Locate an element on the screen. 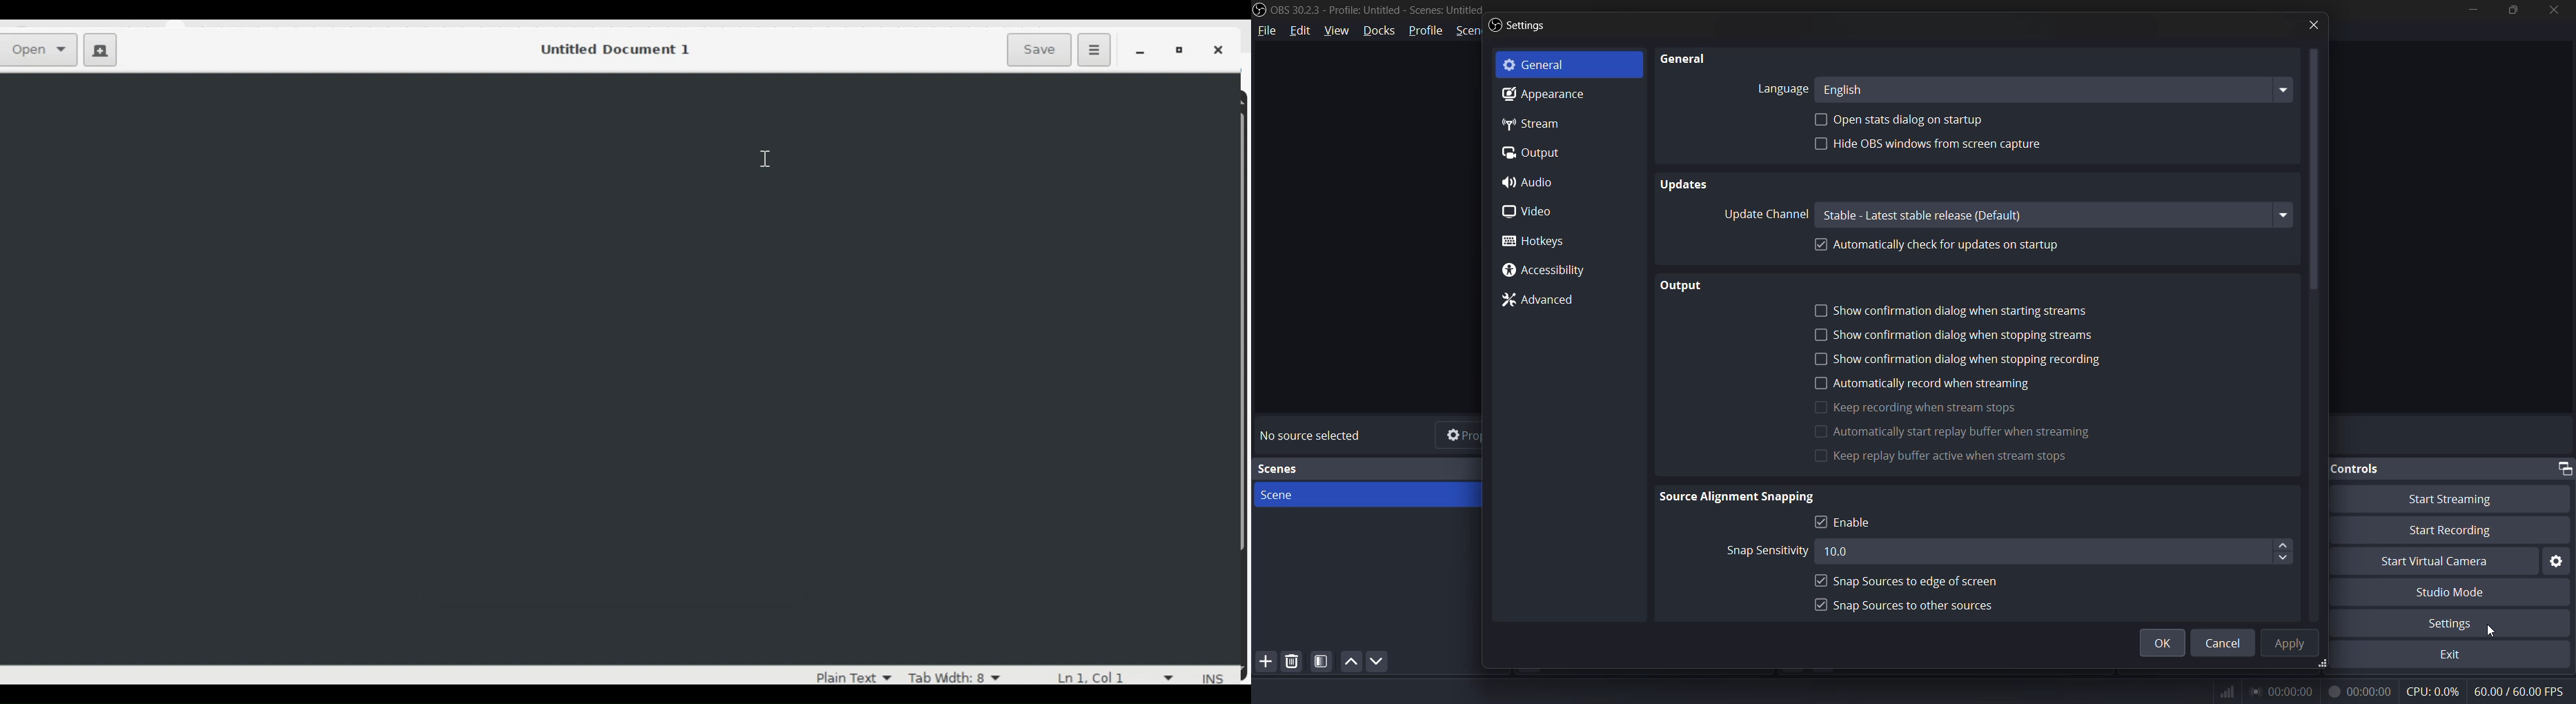  general is located at coordinates (1684, 59).